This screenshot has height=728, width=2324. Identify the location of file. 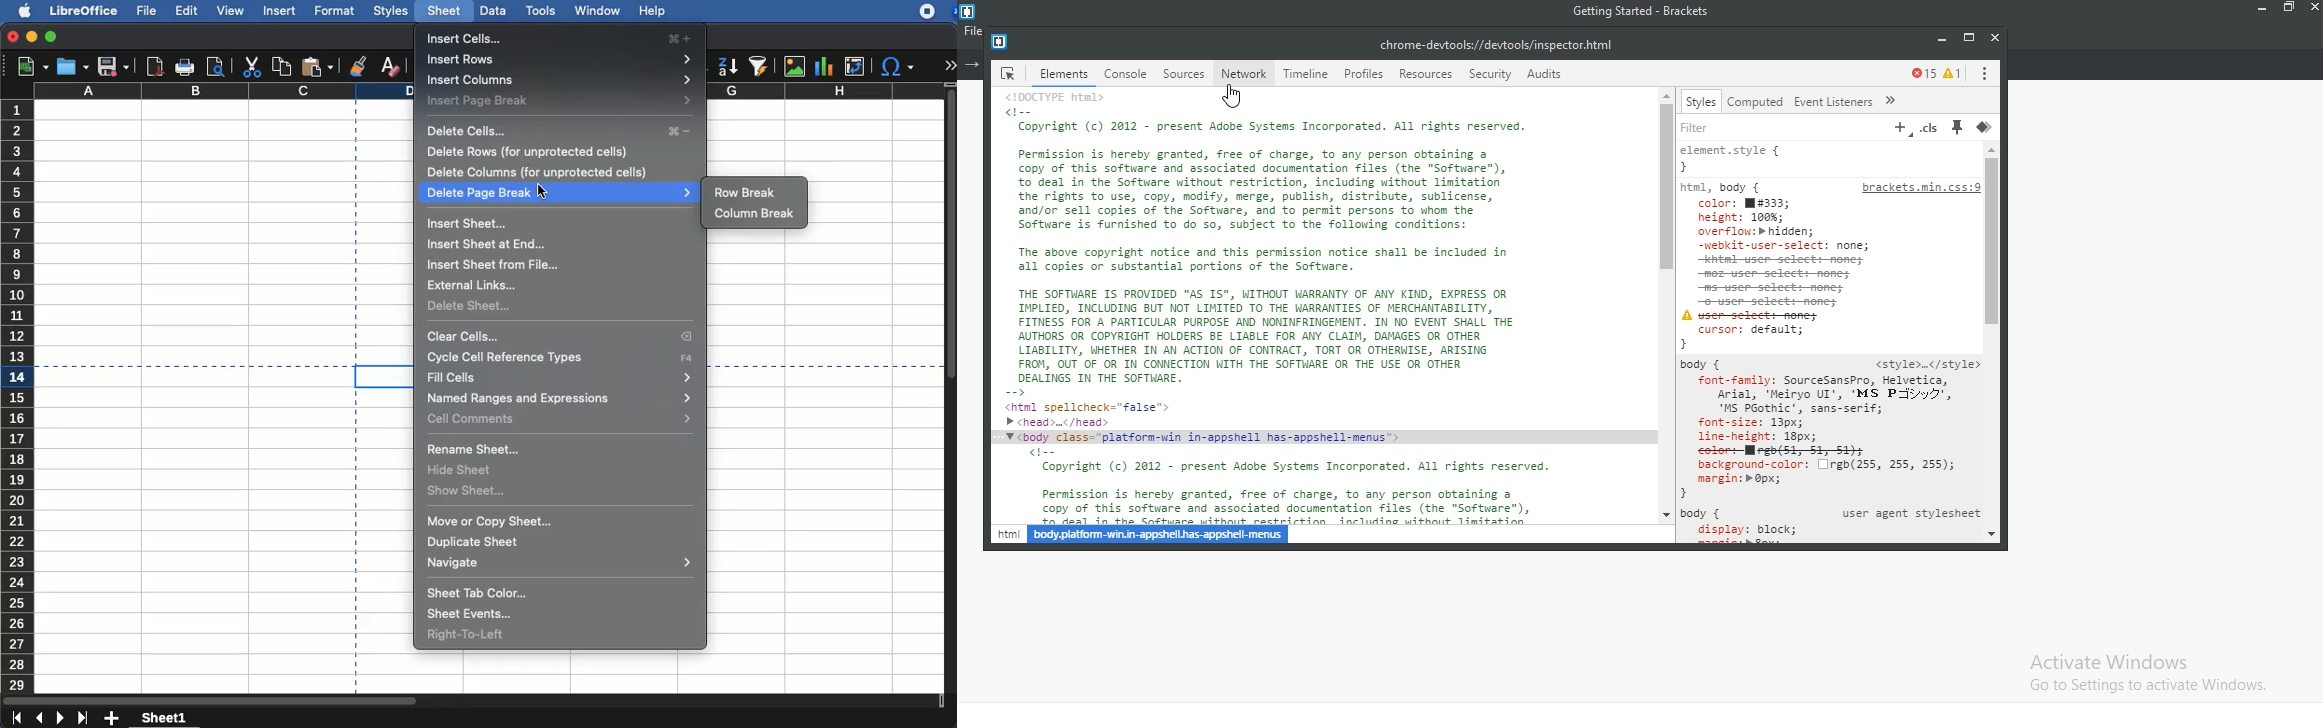
(145, 10).